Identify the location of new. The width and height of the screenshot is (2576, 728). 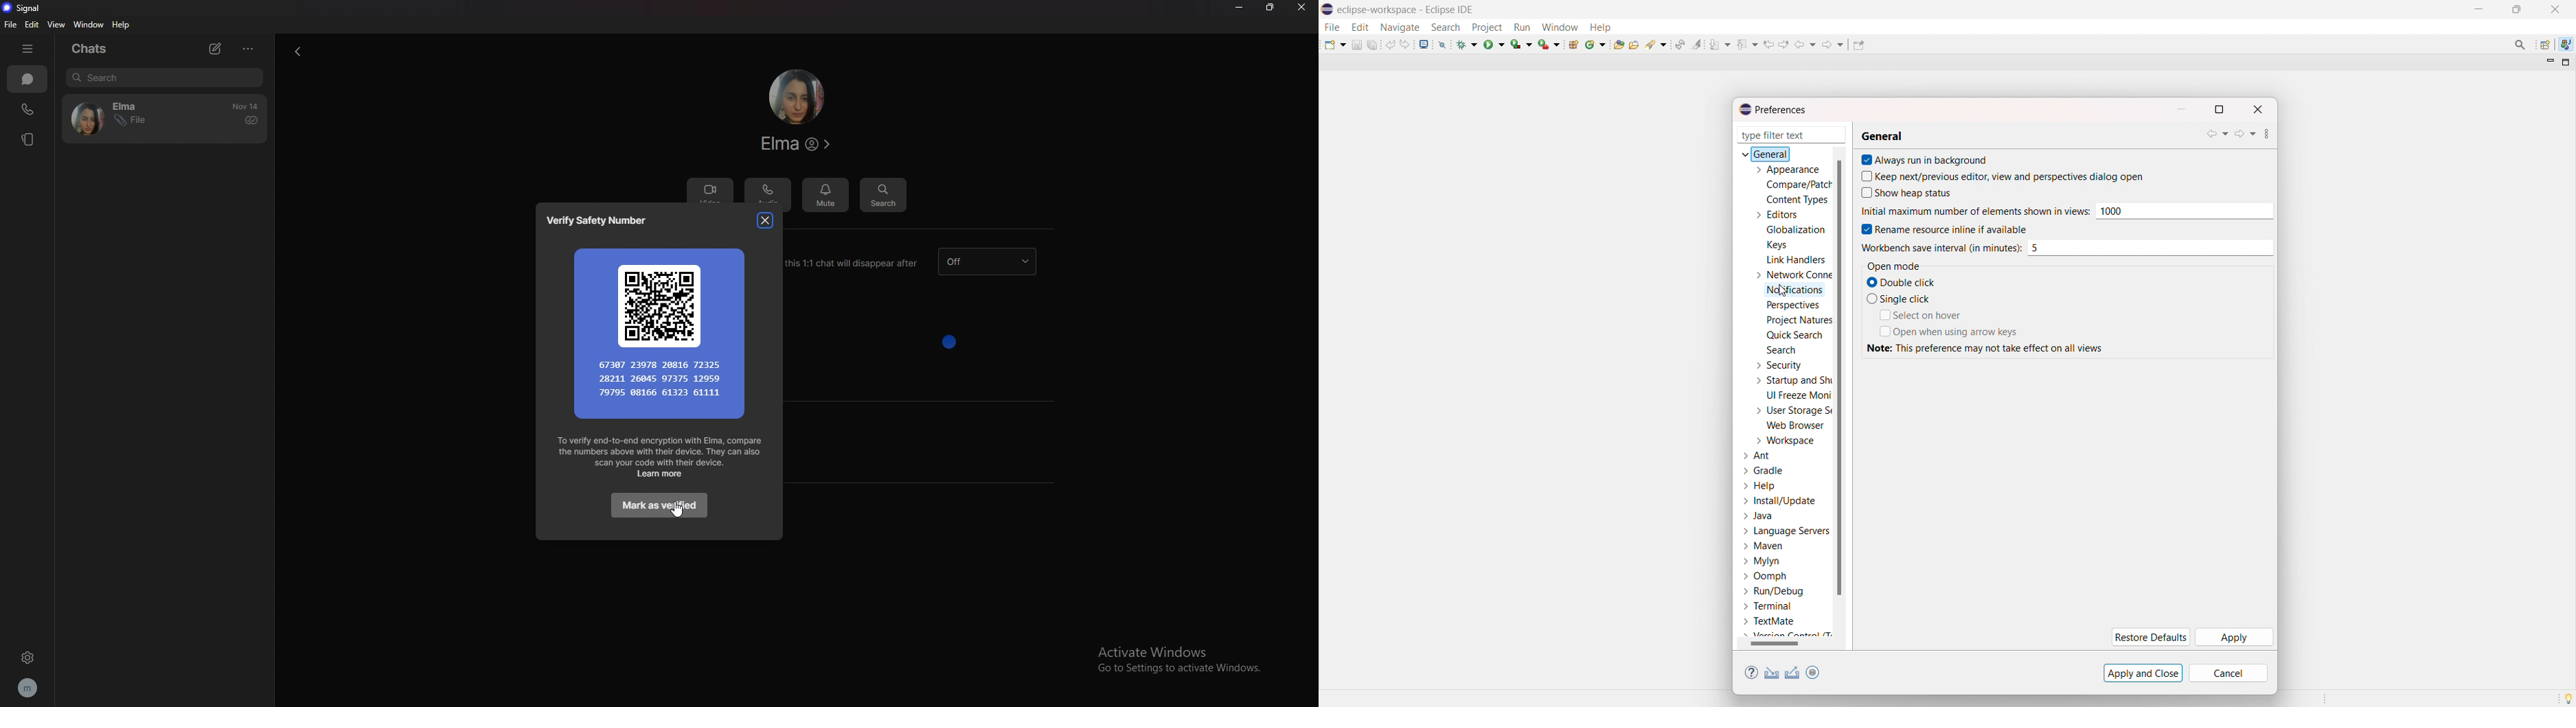
(1335, 44).